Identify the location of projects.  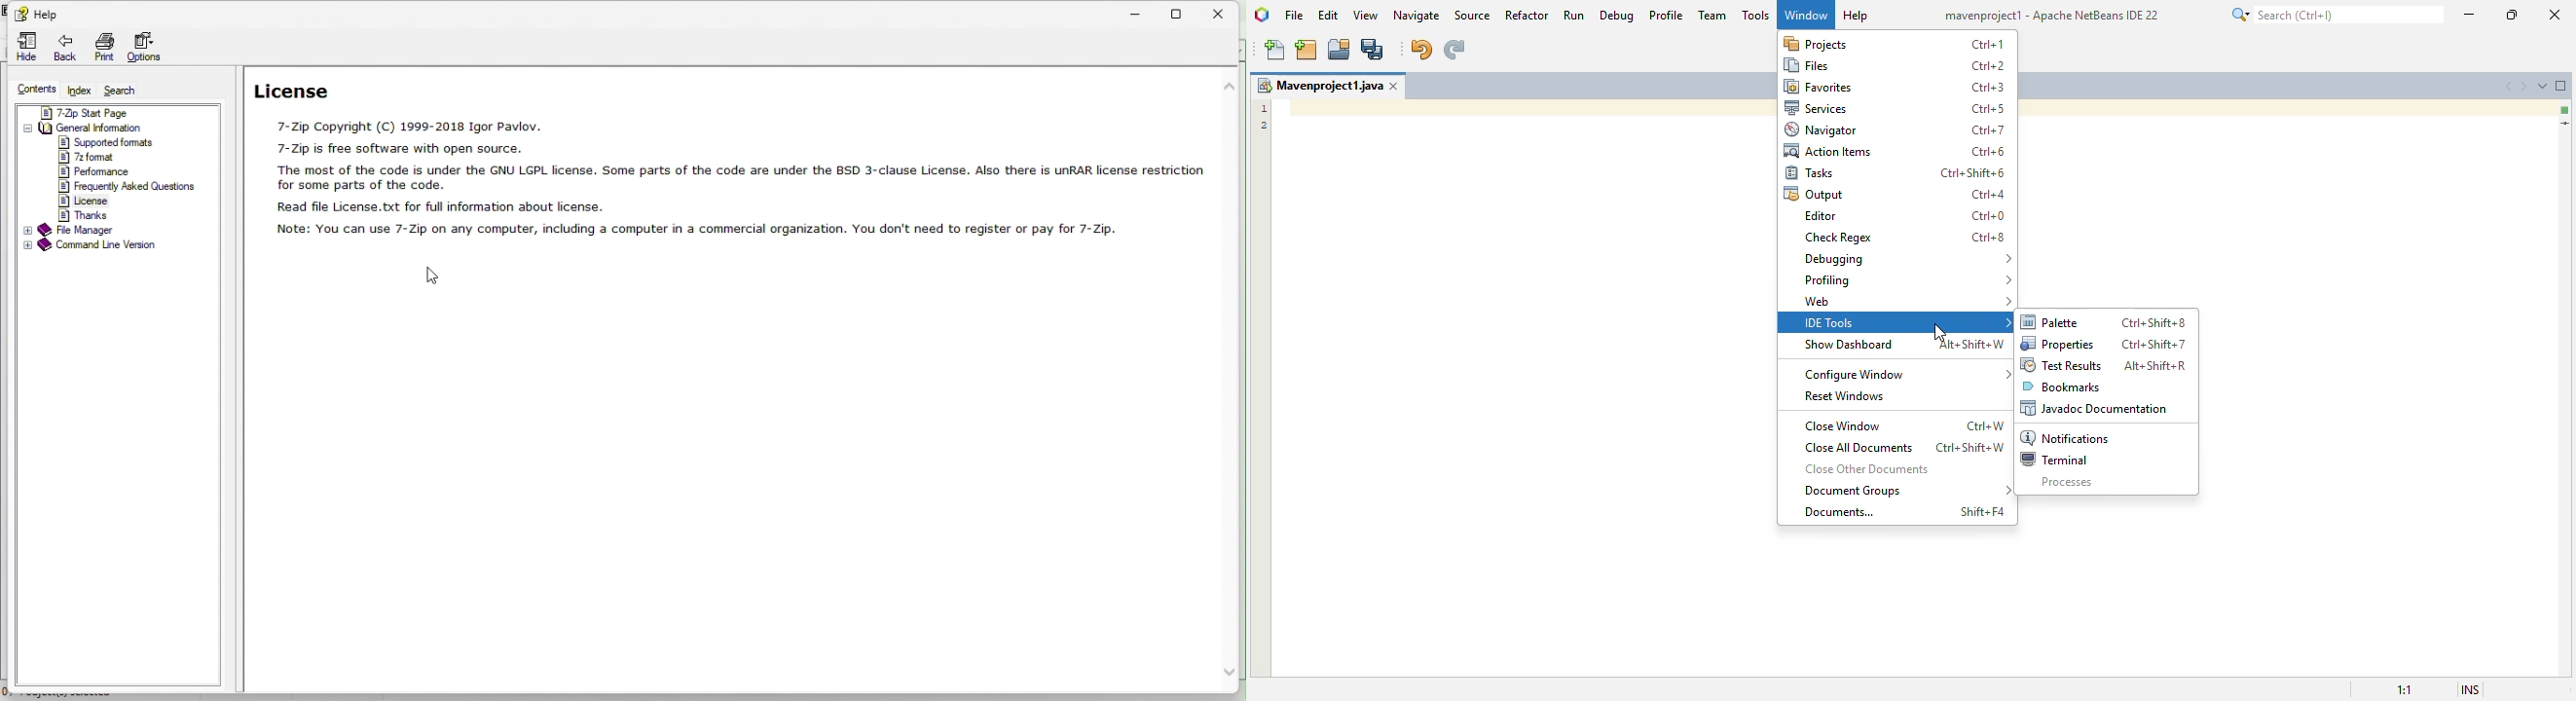
(1817, 43).